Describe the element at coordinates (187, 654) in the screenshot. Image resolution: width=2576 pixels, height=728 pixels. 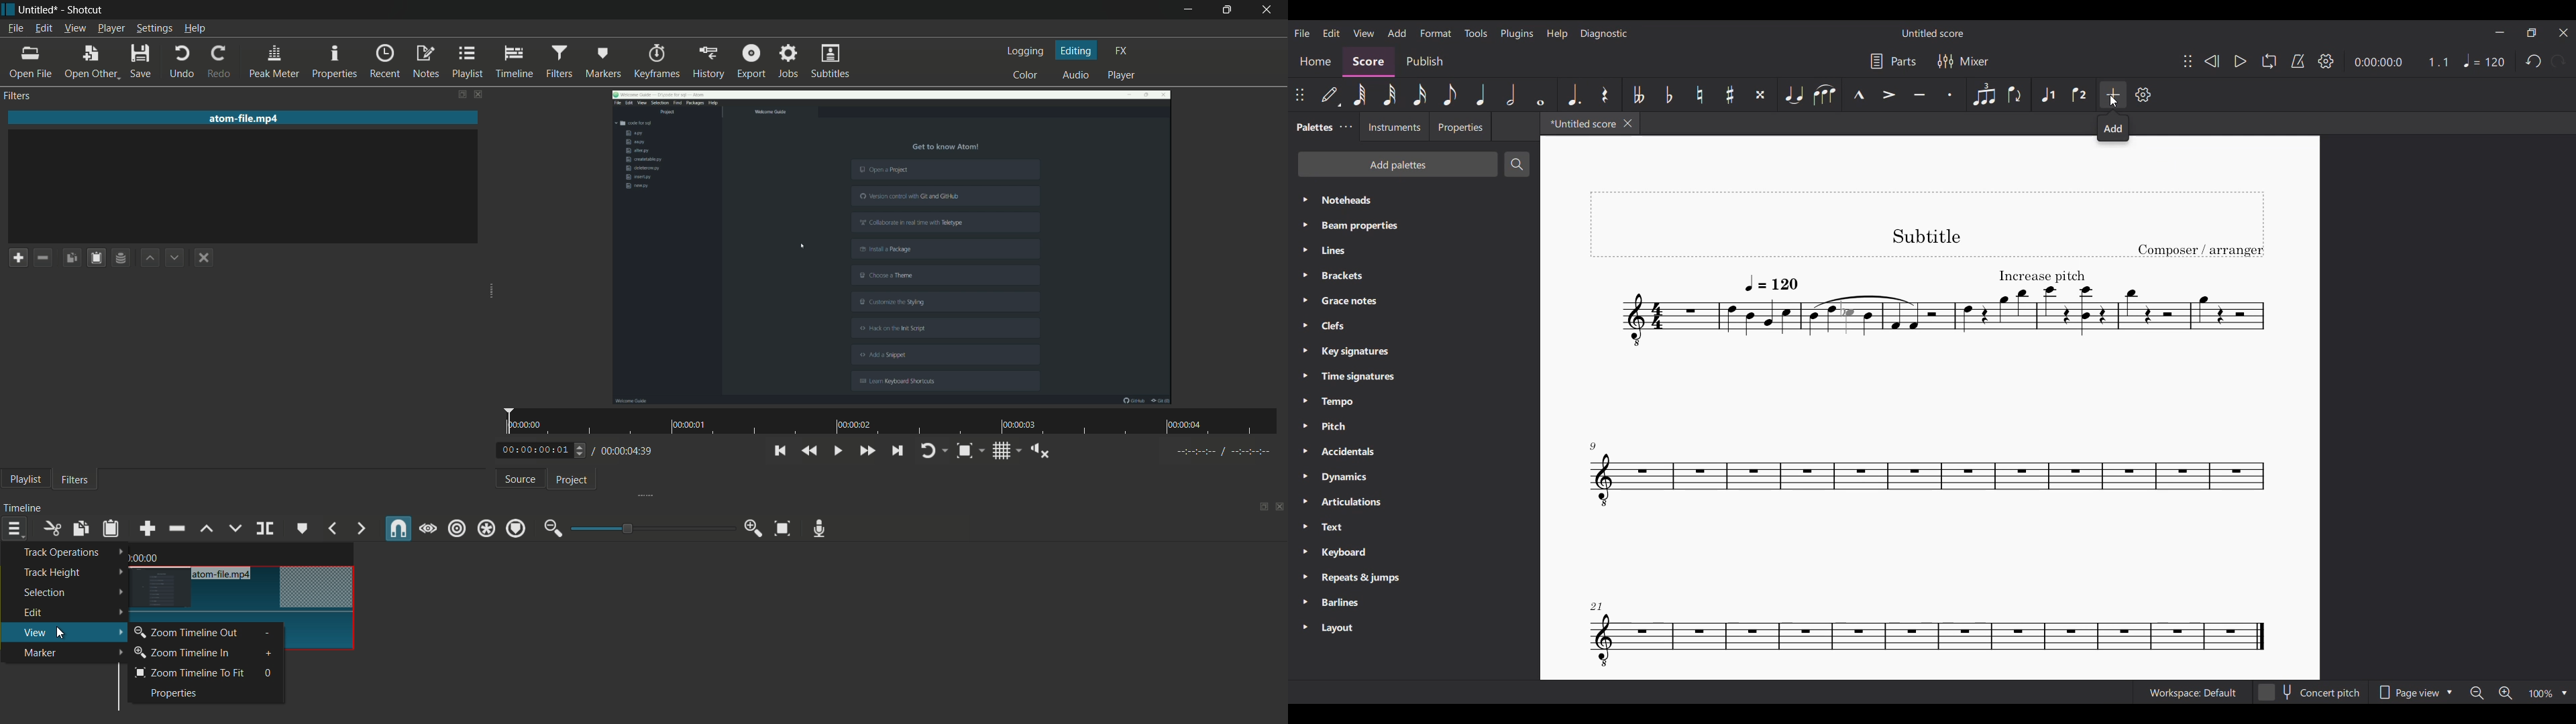
I see `zoom timeline in` at that location.